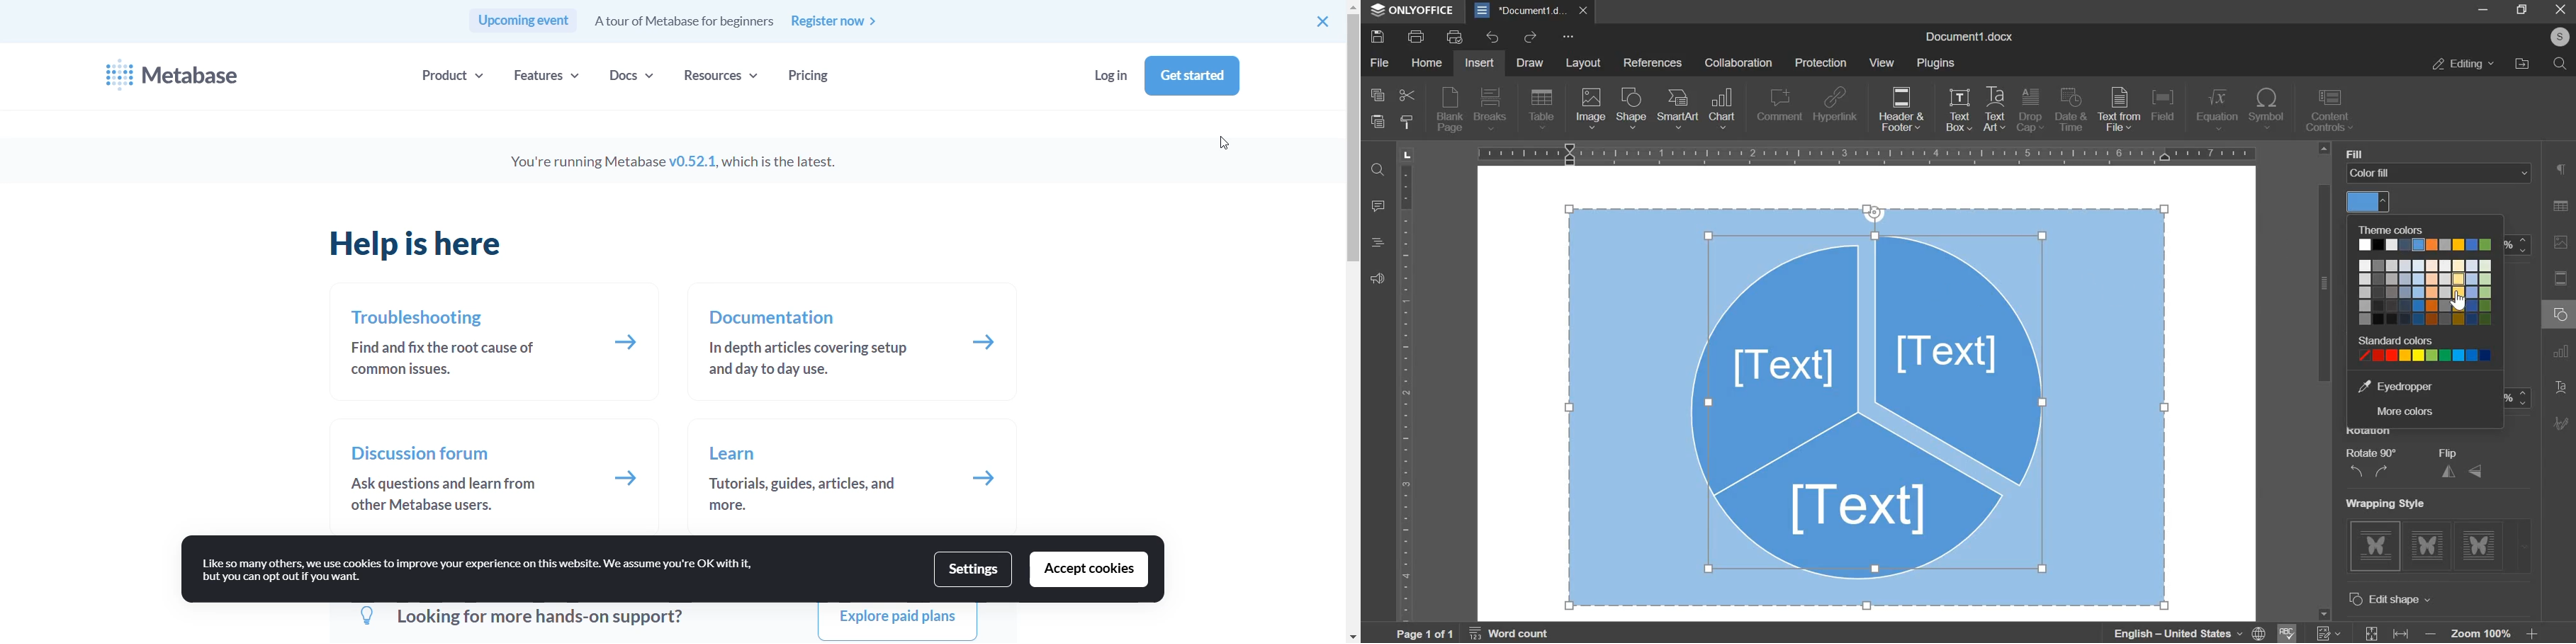  What do you see at coordinates (2327, 633) in the screenshot?
I see `track changes` at bounding box center [2327, 633].